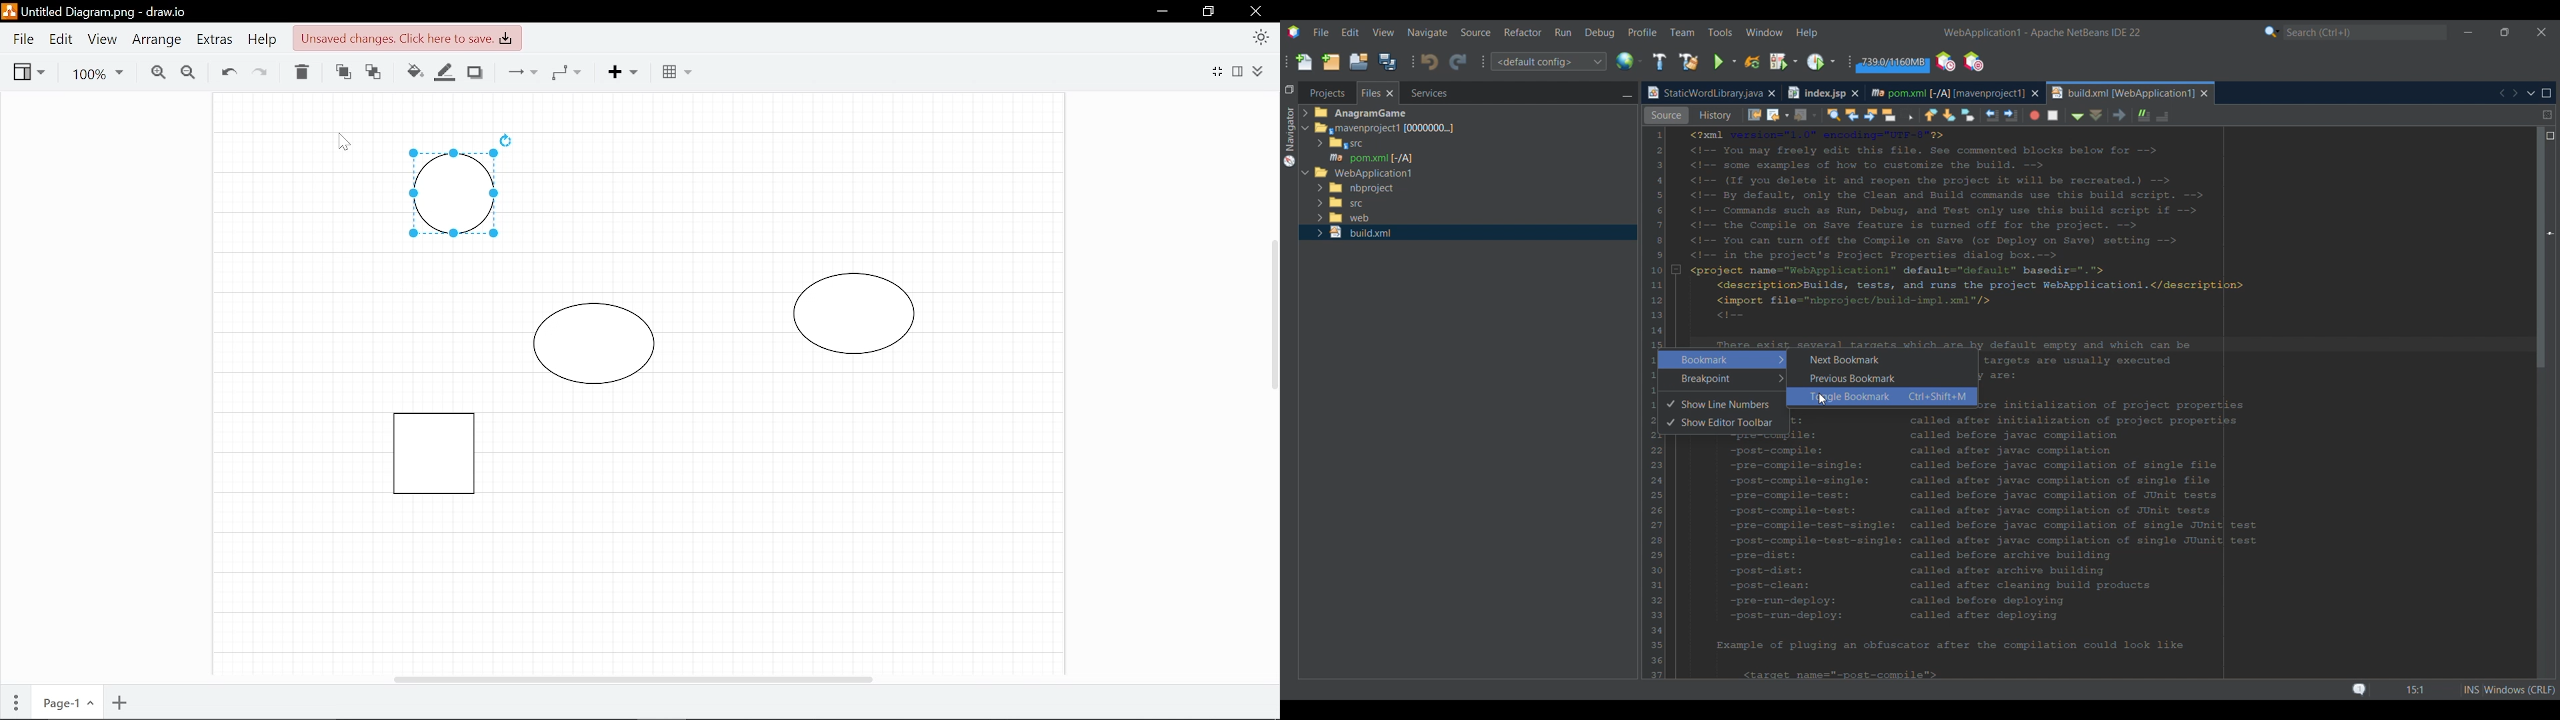 This screenshot has width=2576, height=728. Describe the element at coordinates (2505, 32) in the screenshot. I see `Show in smaller tab` at that location.